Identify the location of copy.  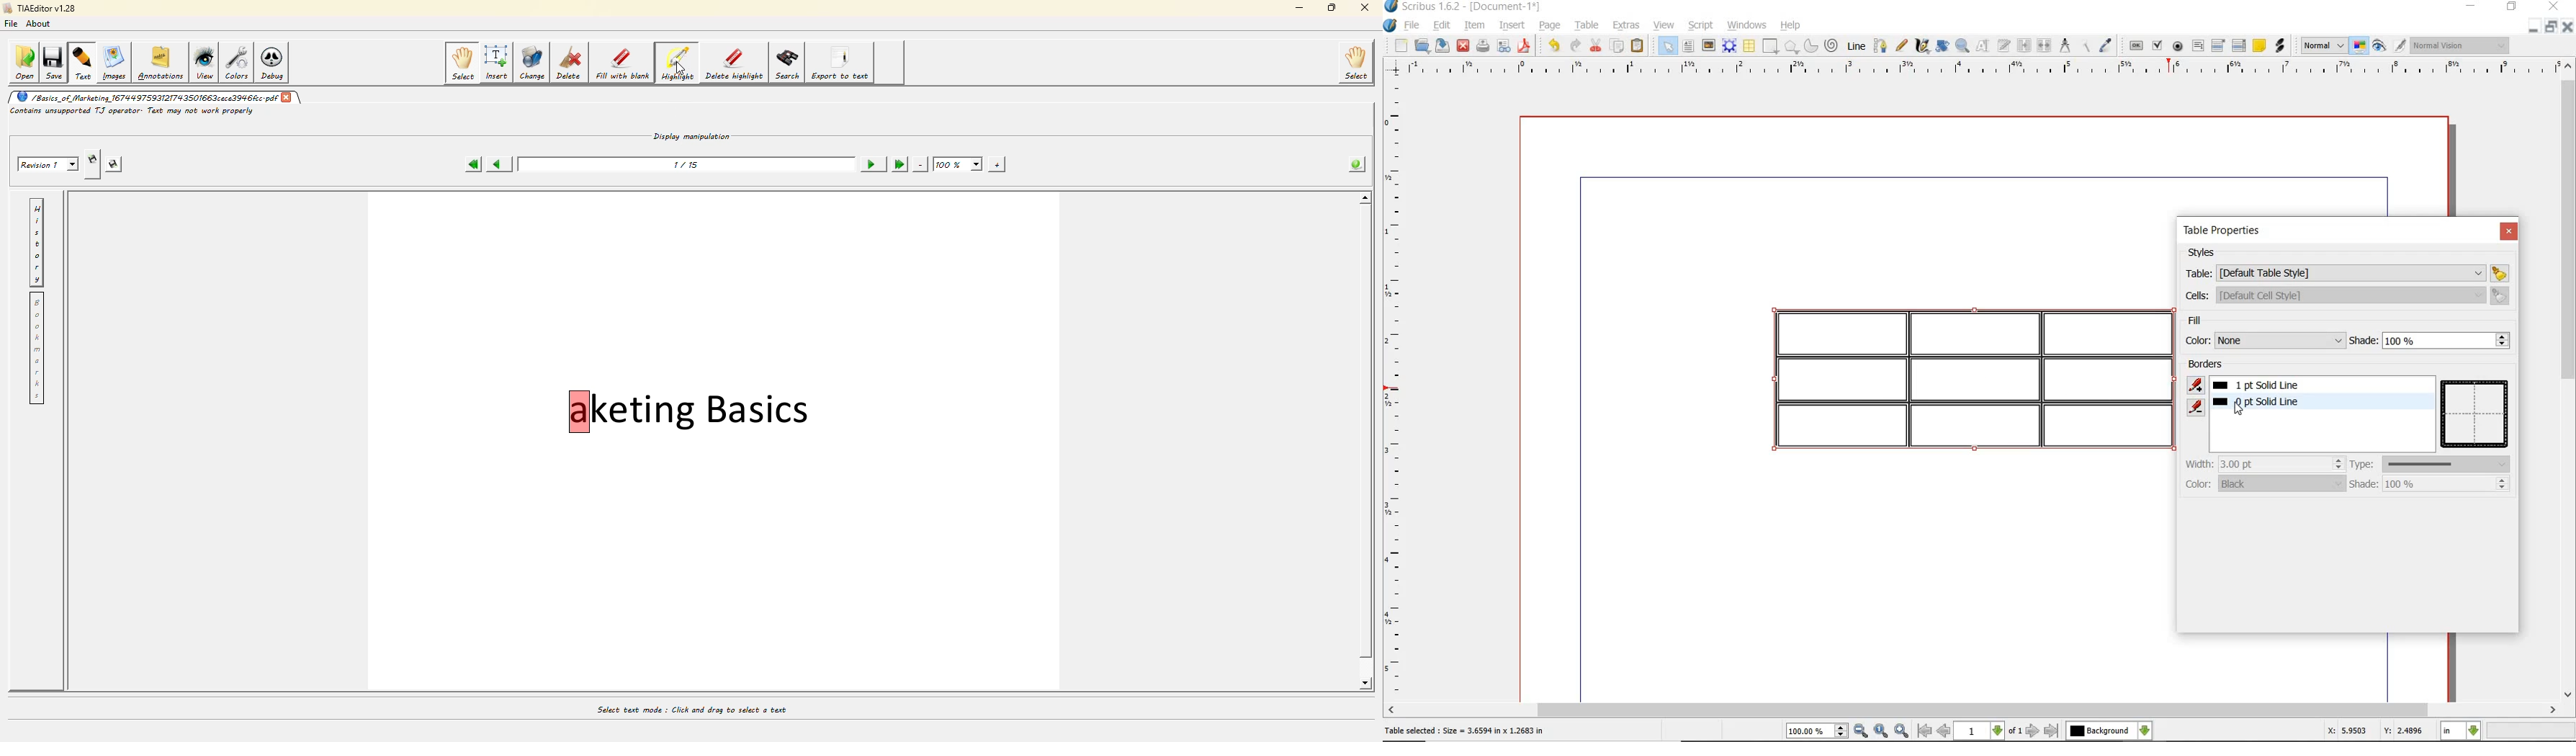
(1617, 48).